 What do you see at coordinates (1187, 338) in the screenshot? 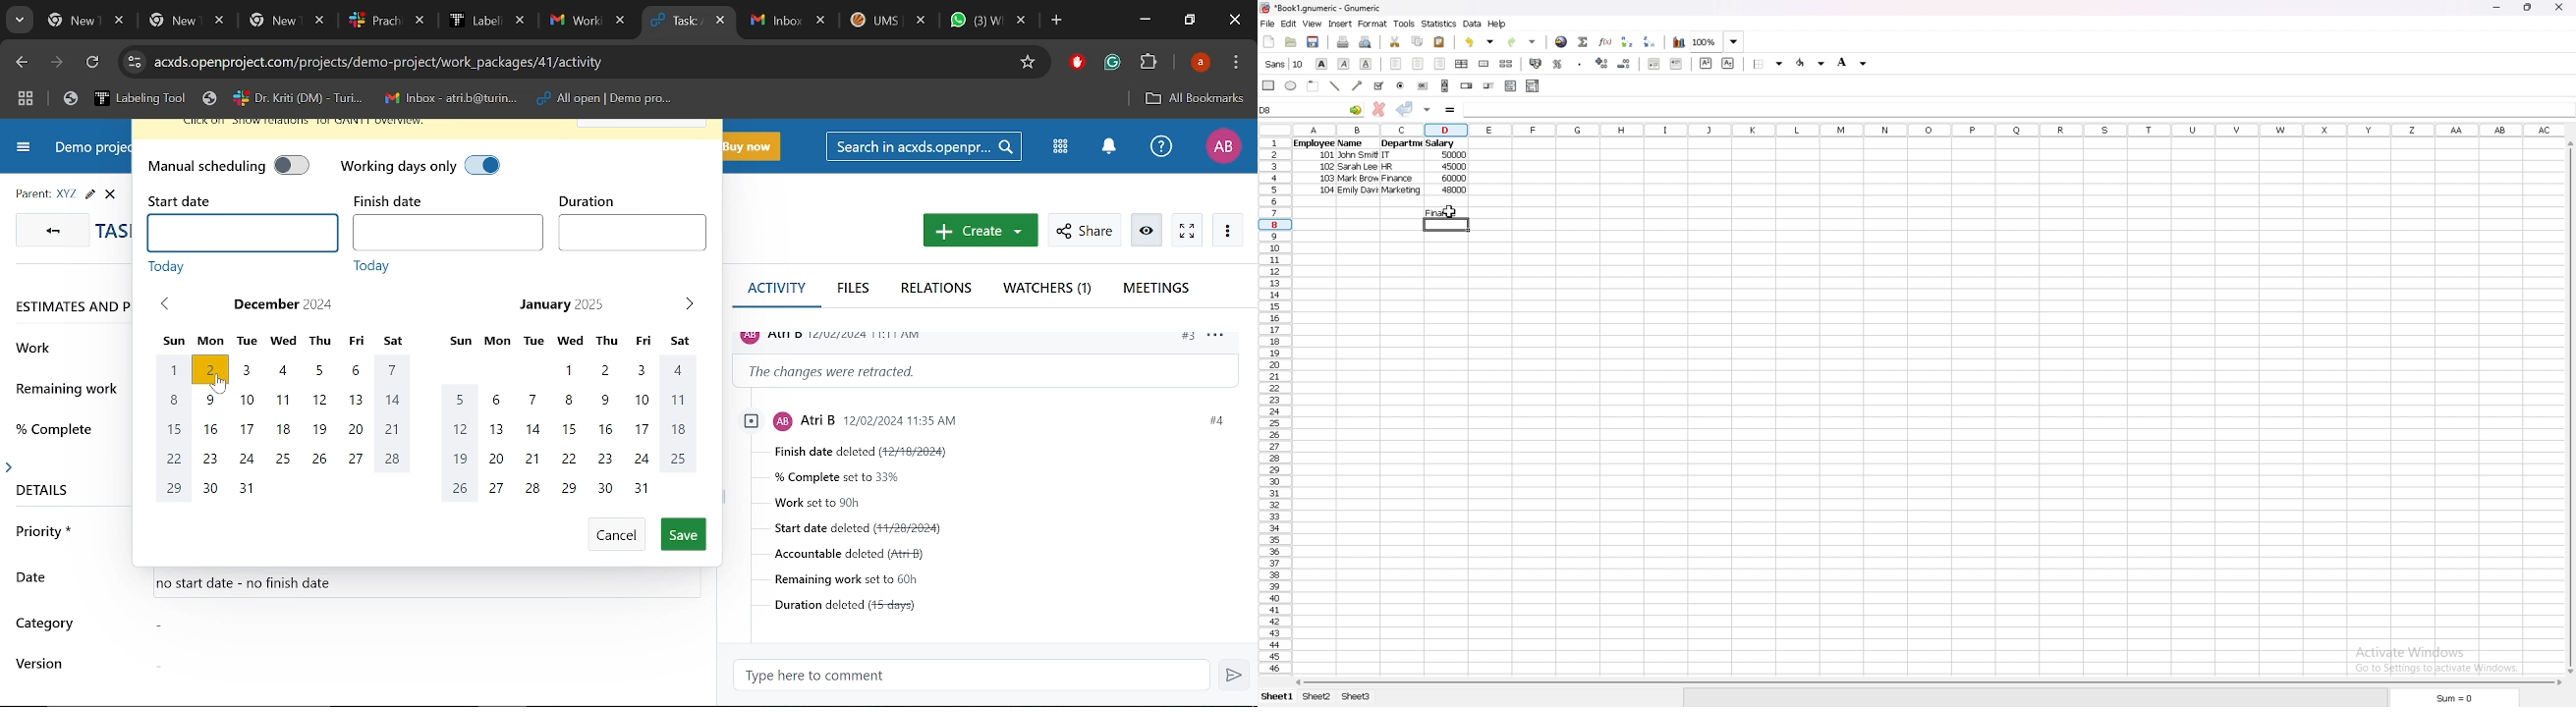
I see `#3` at bounding box center [1187, 338].